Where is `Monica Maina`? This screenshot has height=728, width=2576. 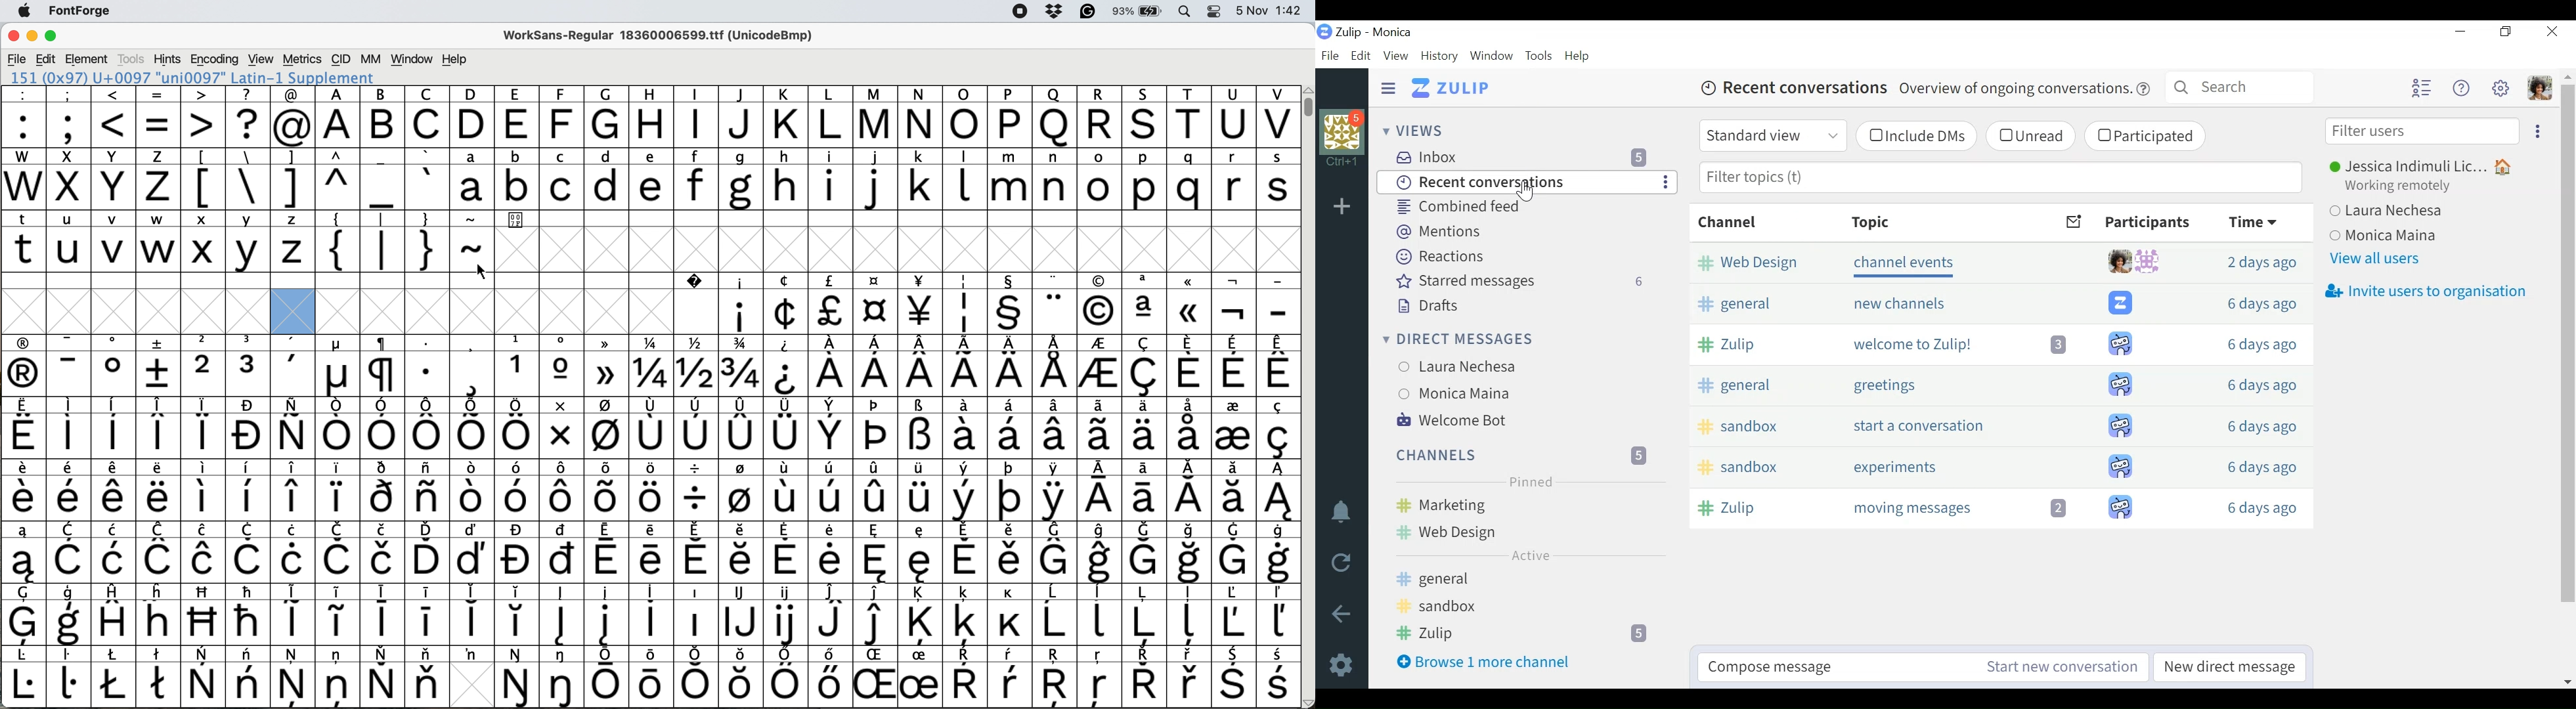 Monica Maina is located at coordinates (2415, 237).